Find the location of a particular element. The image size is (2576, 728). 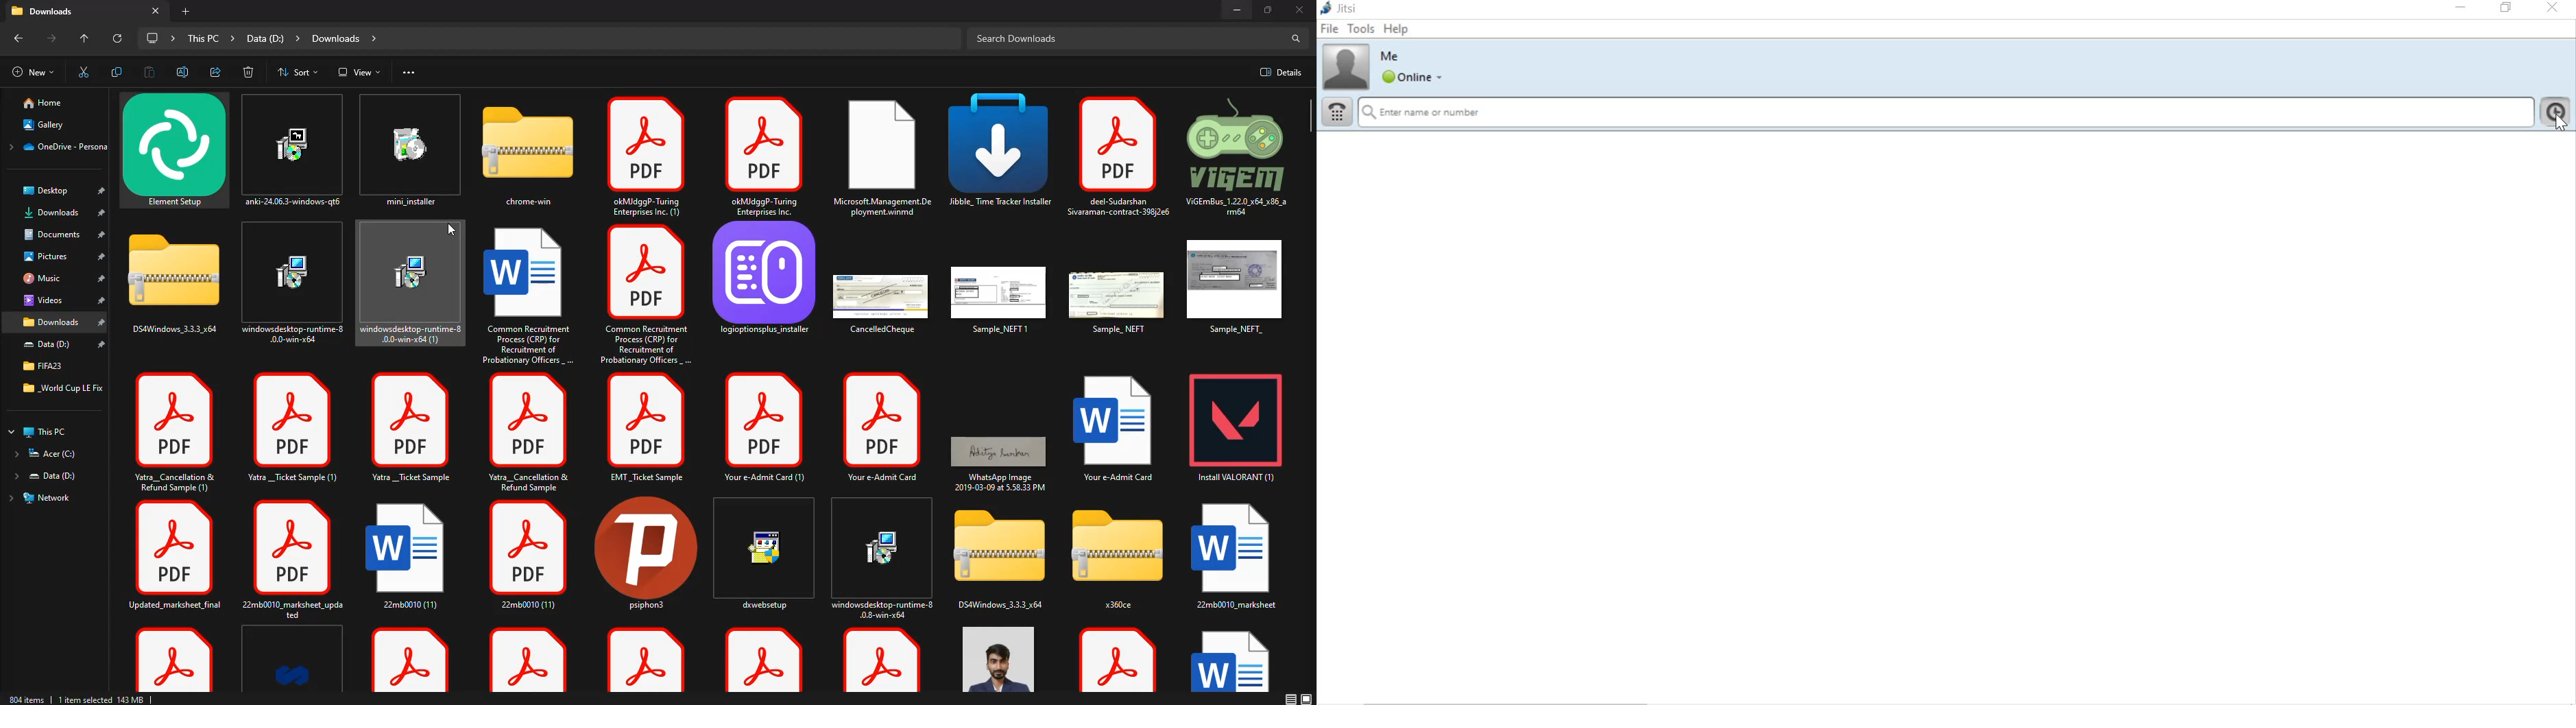

file is located at coordinates (532, 433).